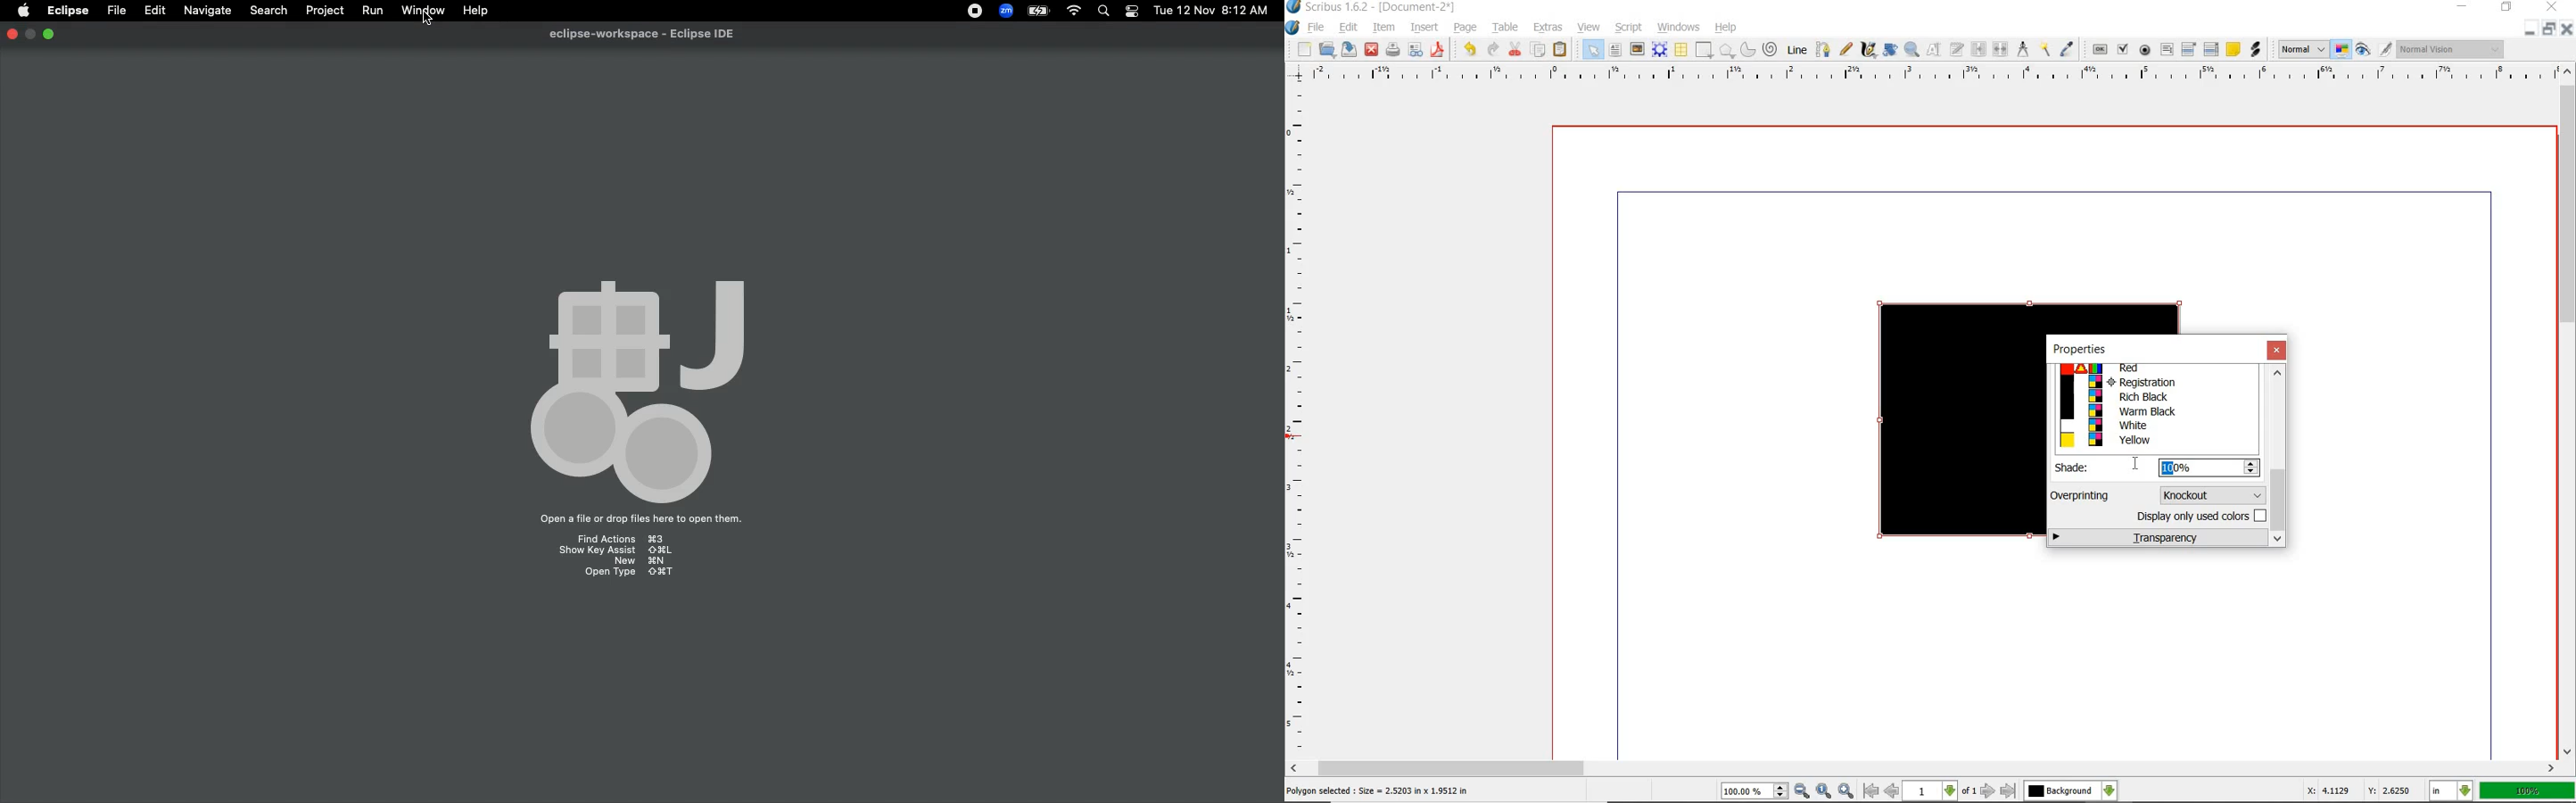 The height and width of the screenshot is (812, 2576). I want to click on insert, so click(1427, 27).